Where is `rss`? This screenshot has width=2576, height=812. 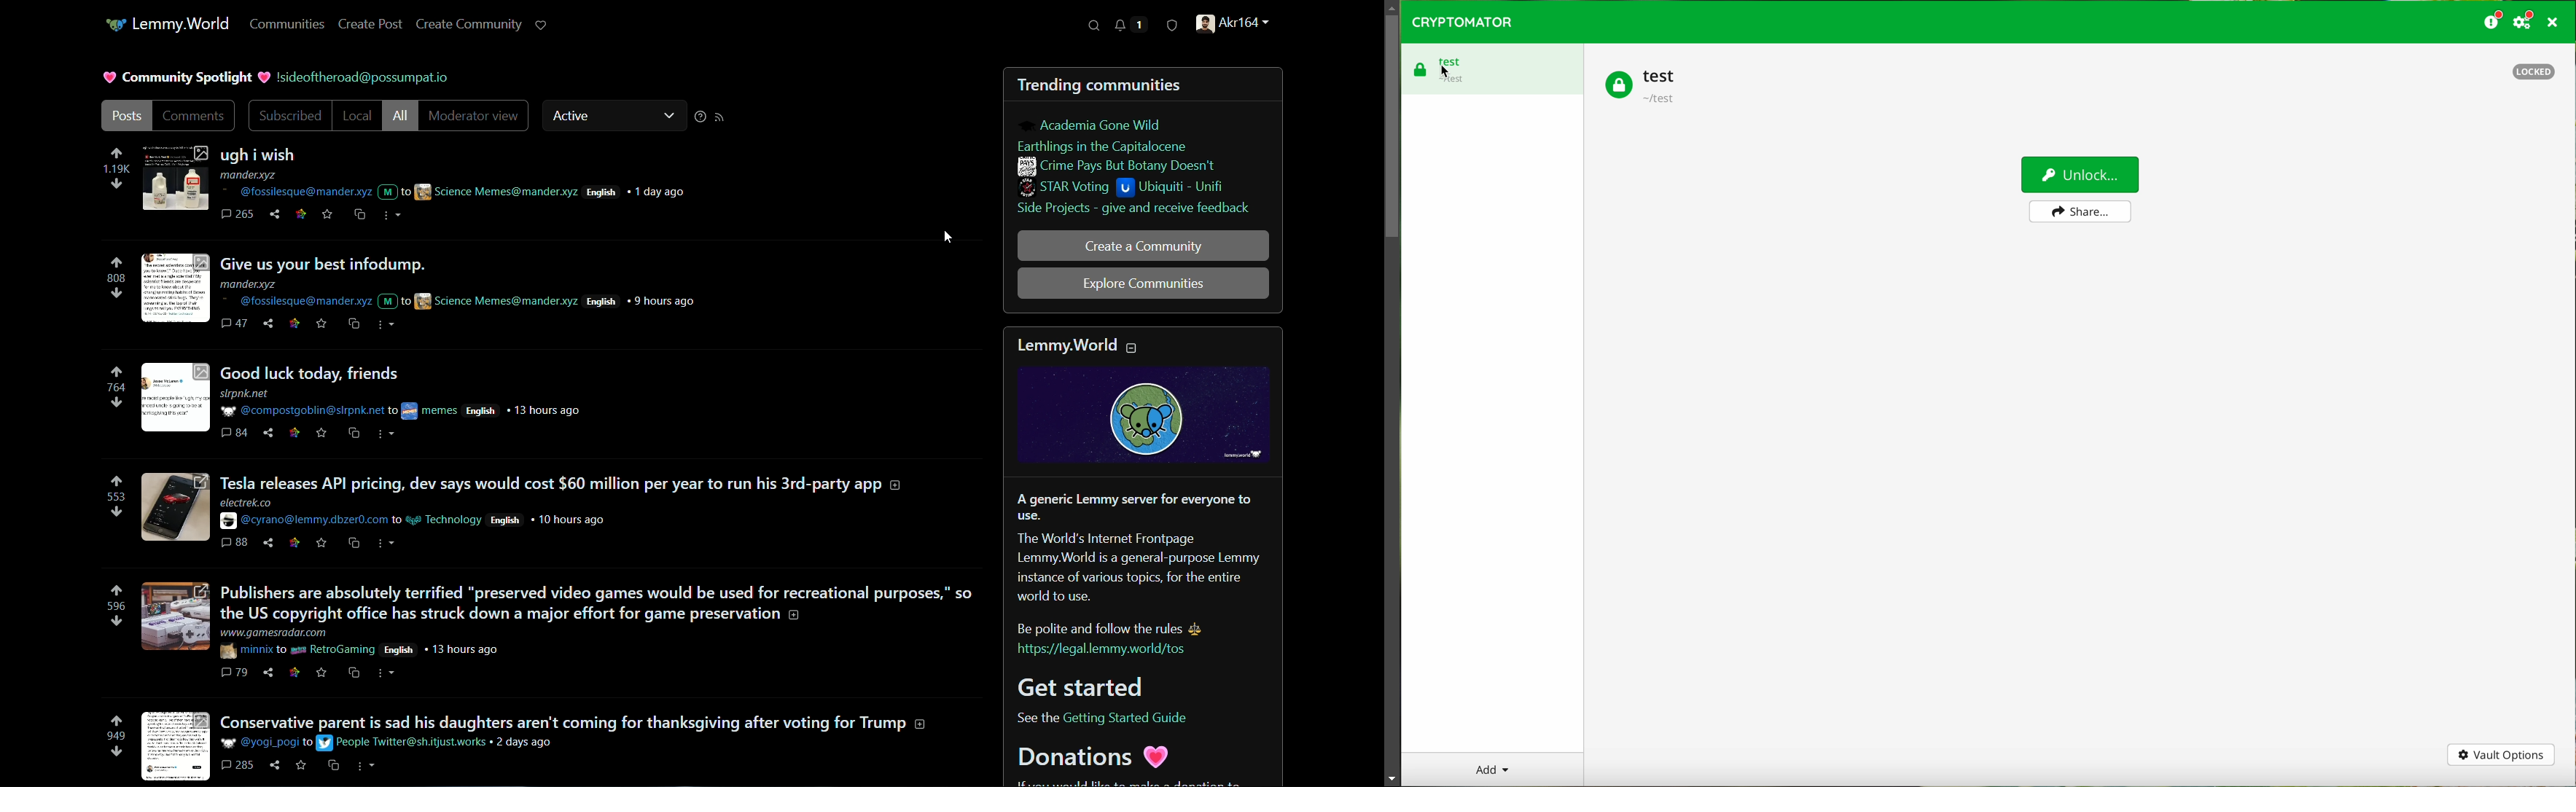
rss is located at coordinates (720, 117).